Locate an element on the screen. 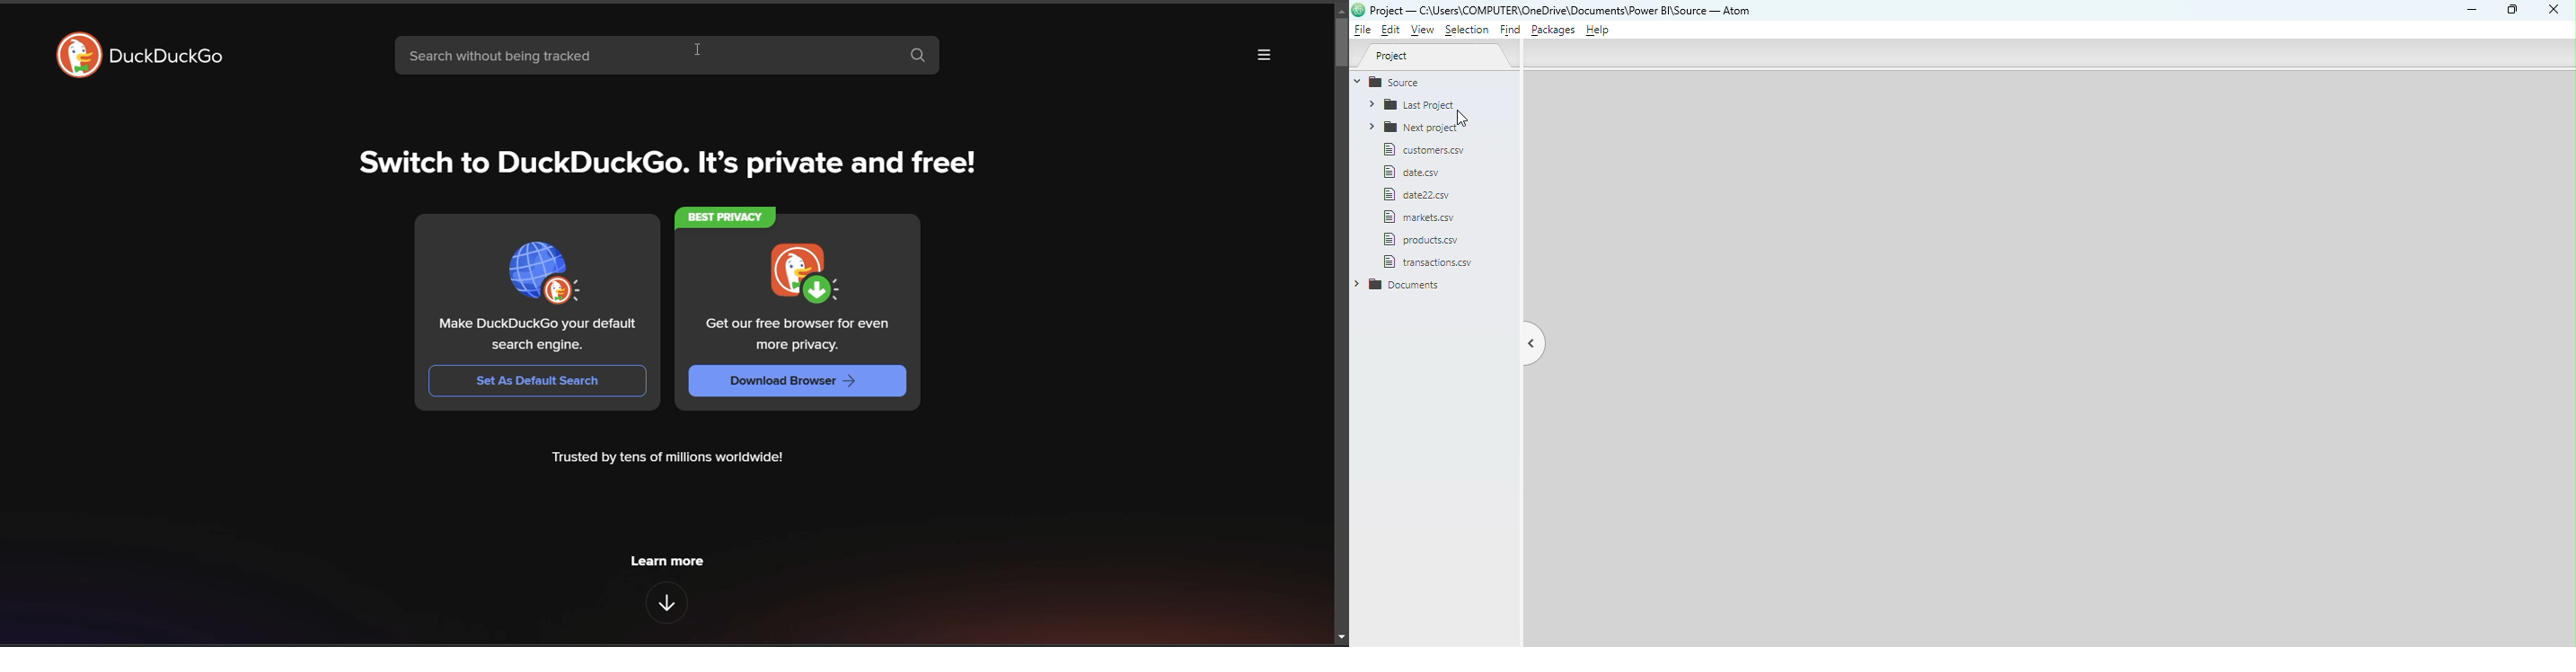  File is located at coordinates (1431, 151).